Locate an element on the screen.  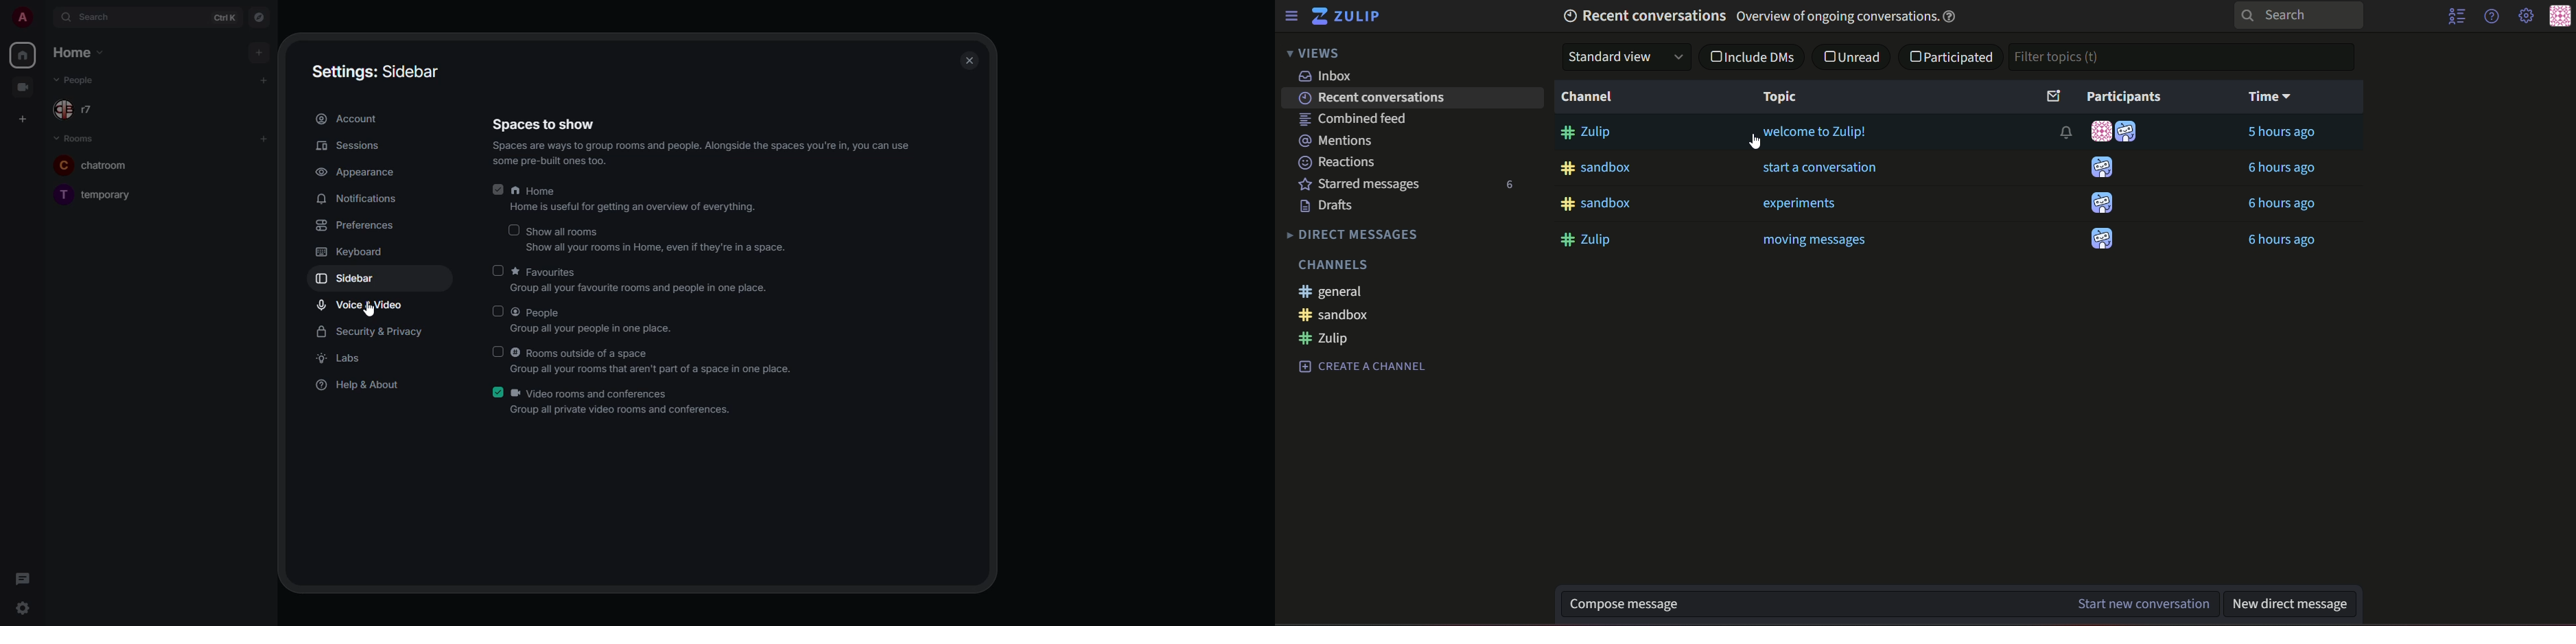
labs is located at coordinates (345, 360).